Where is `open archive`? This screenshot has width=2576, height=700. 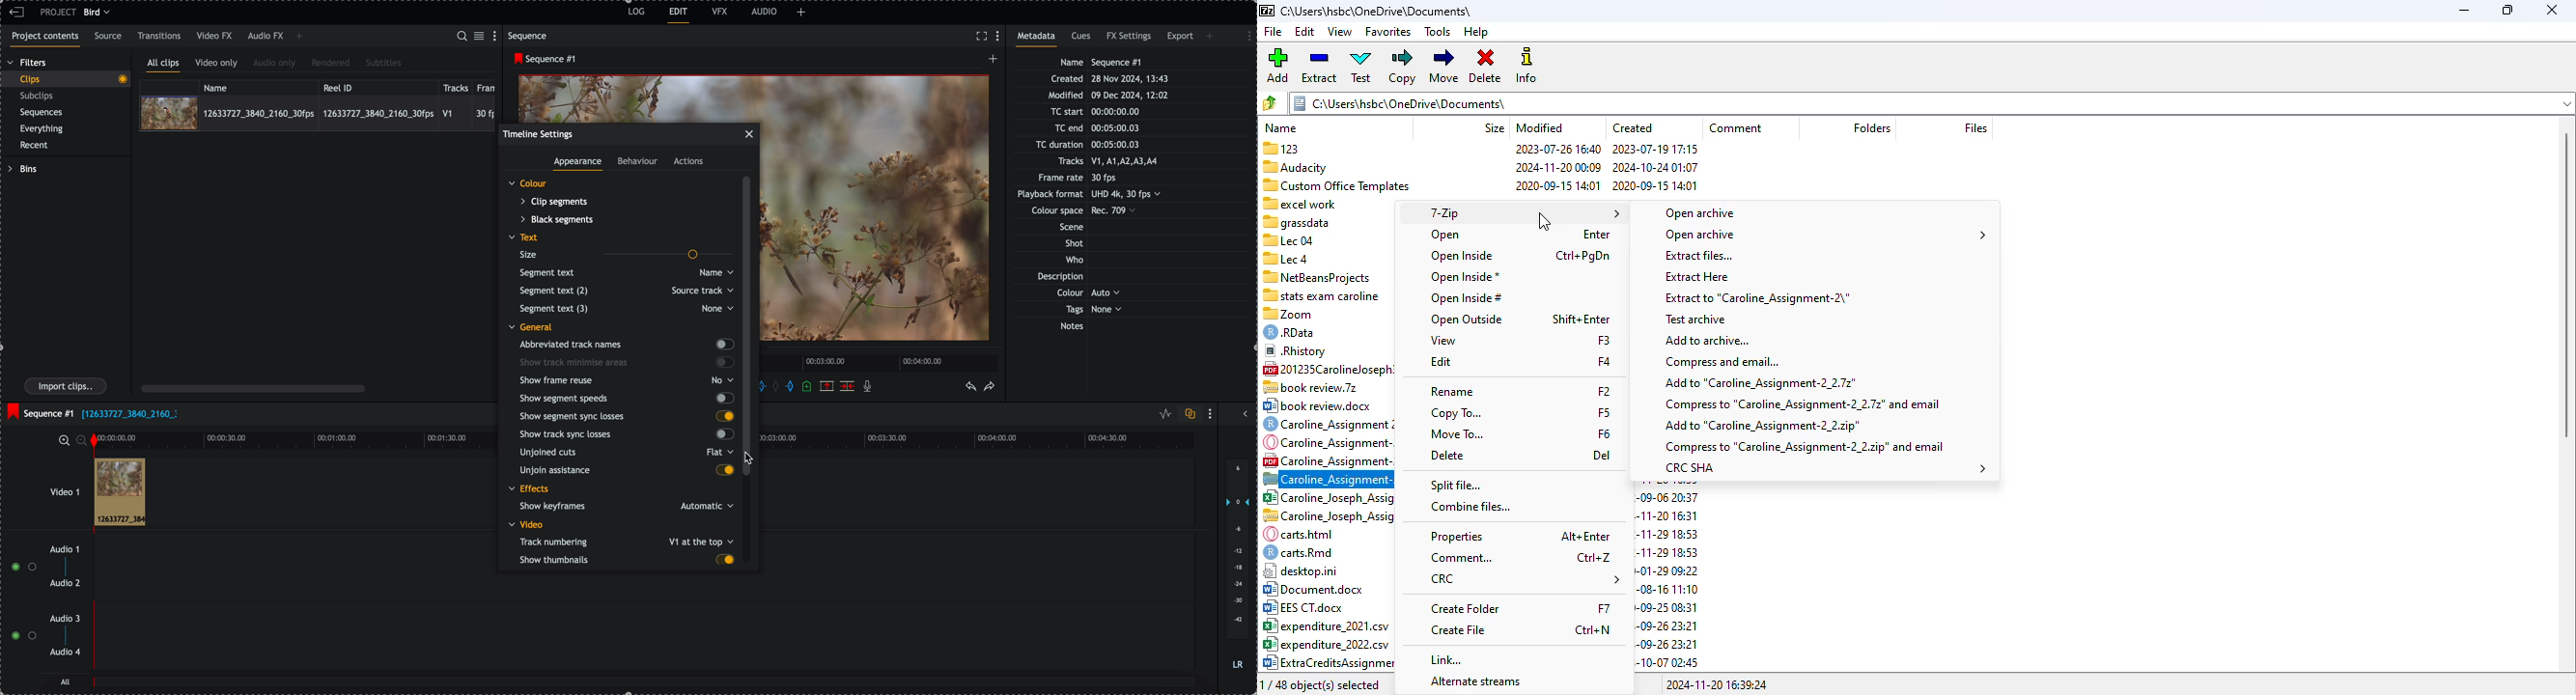
open archive is located at coordinates (1824, 235).